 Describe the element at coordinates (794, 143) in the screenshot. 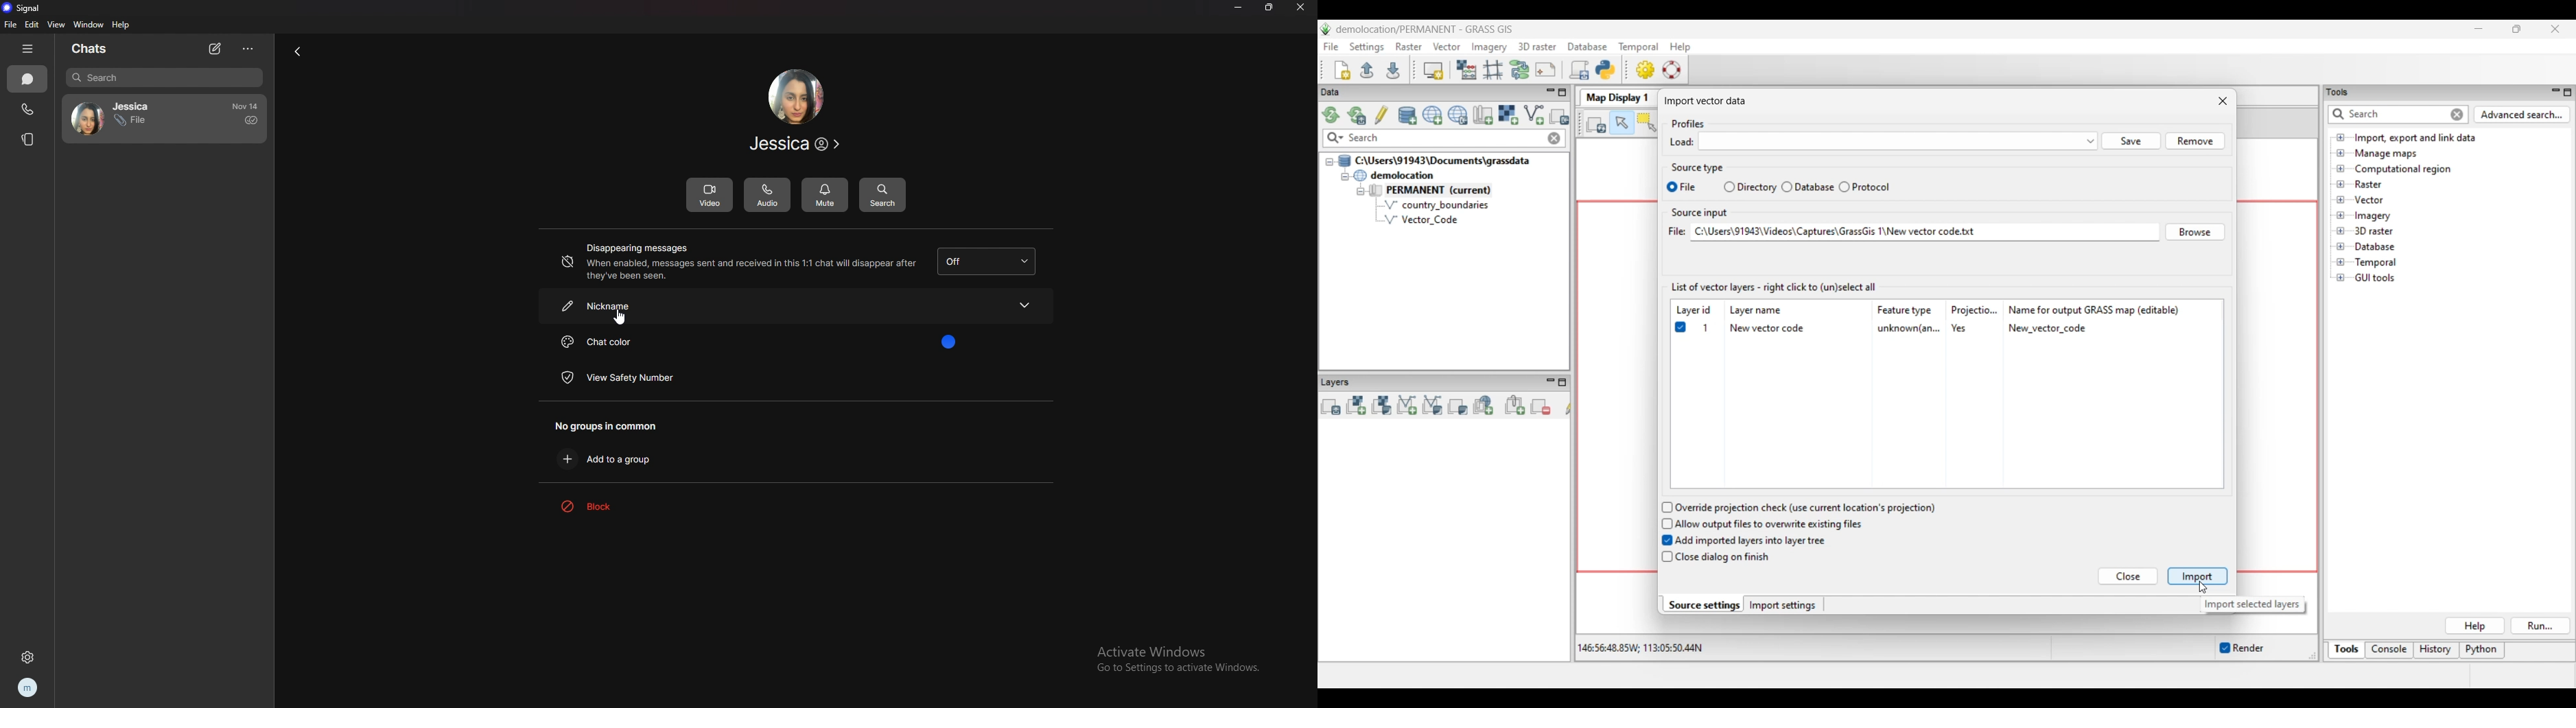

I see `contact info` at that location.